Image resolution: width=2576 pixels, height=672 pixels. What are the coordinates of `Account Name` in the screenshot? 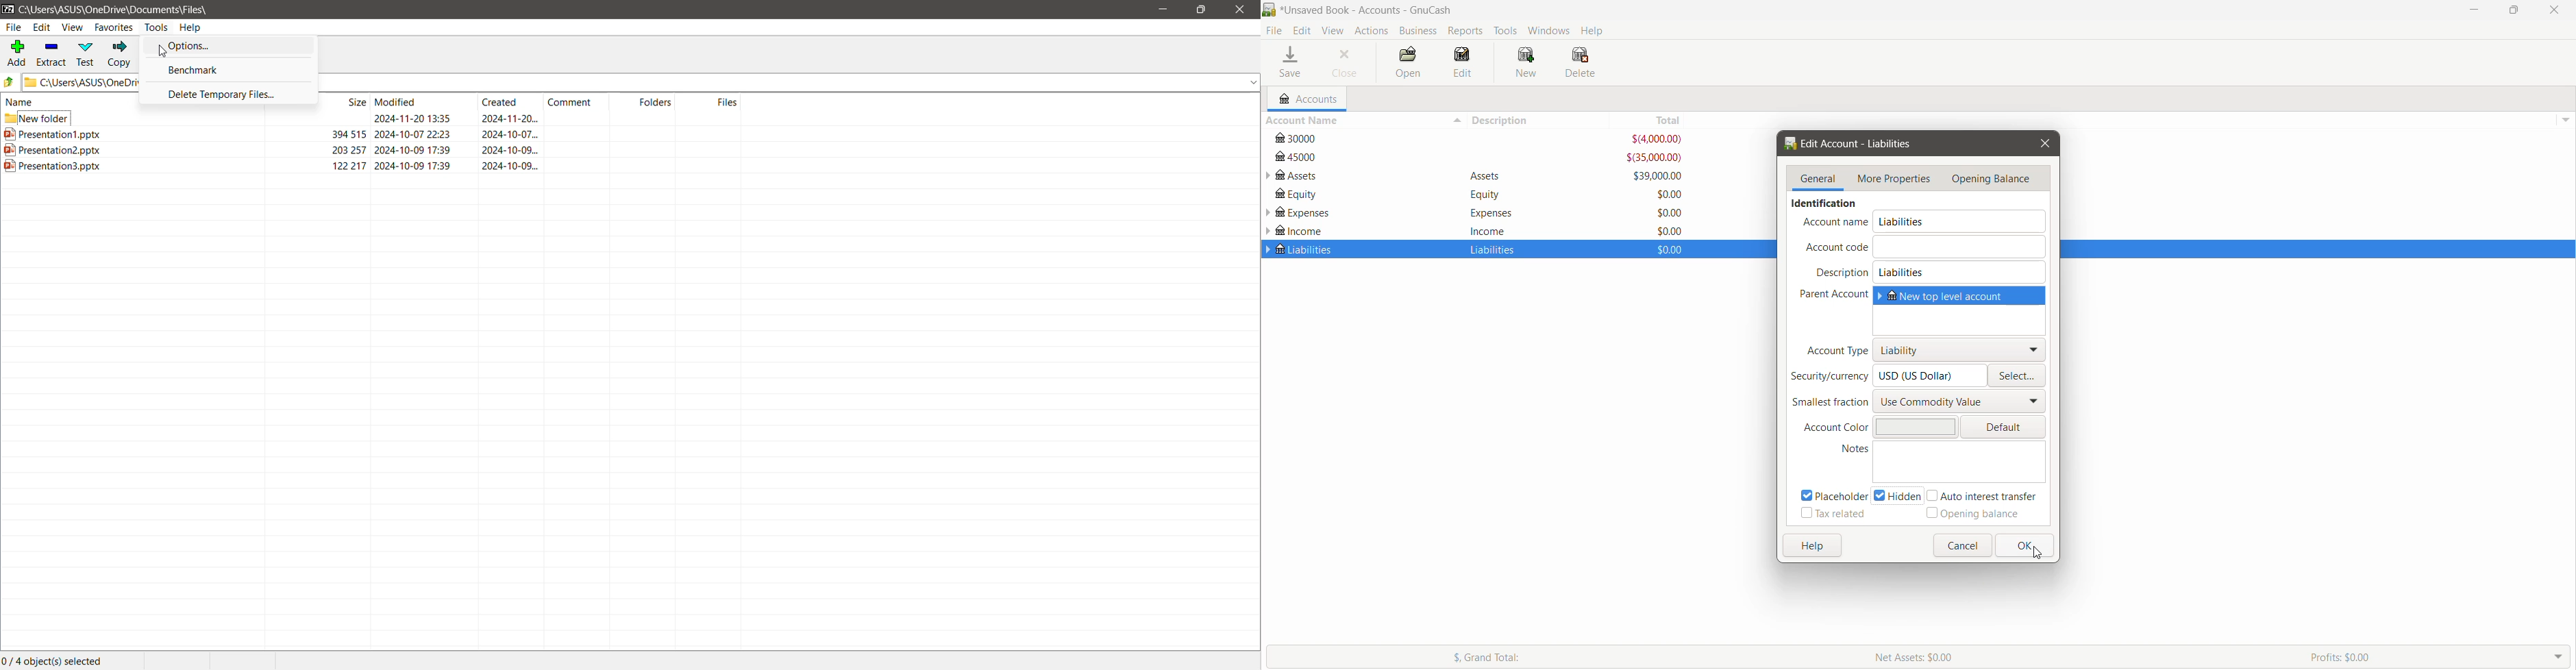 It's located at (1363, 121).